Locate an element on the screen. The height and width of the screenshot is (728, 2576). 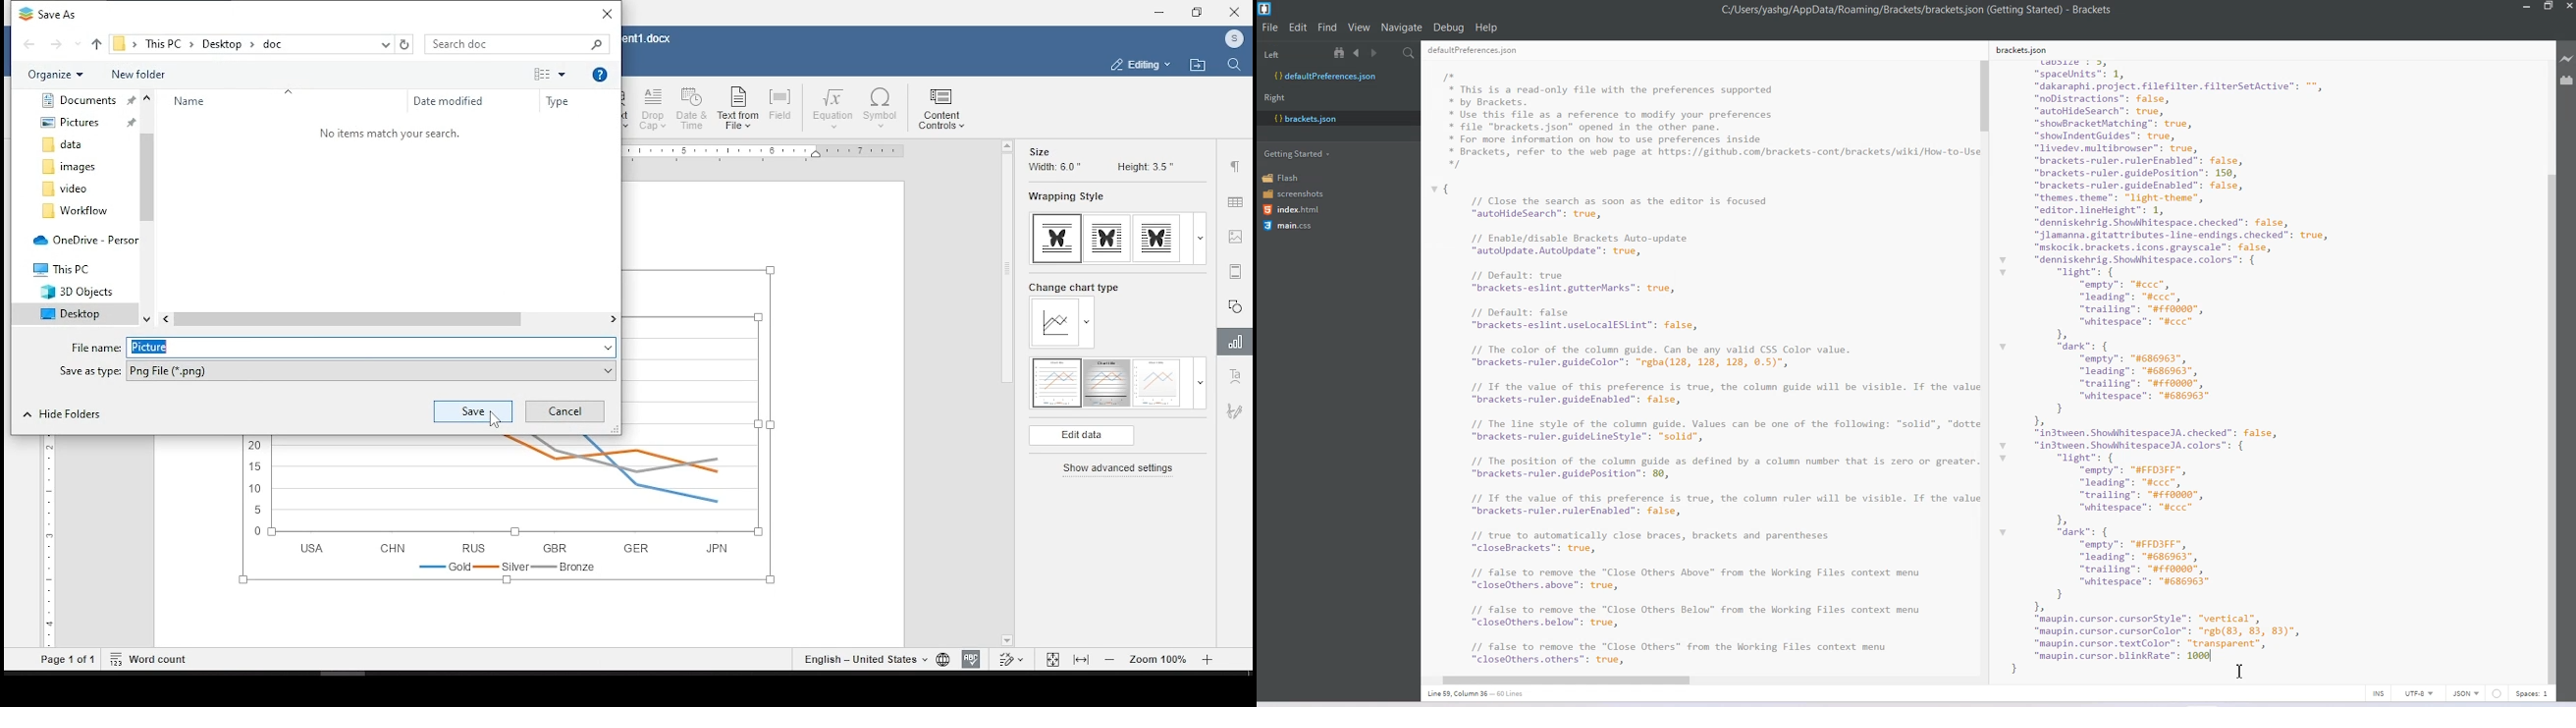
pictures is located at coordinates (80, 125).